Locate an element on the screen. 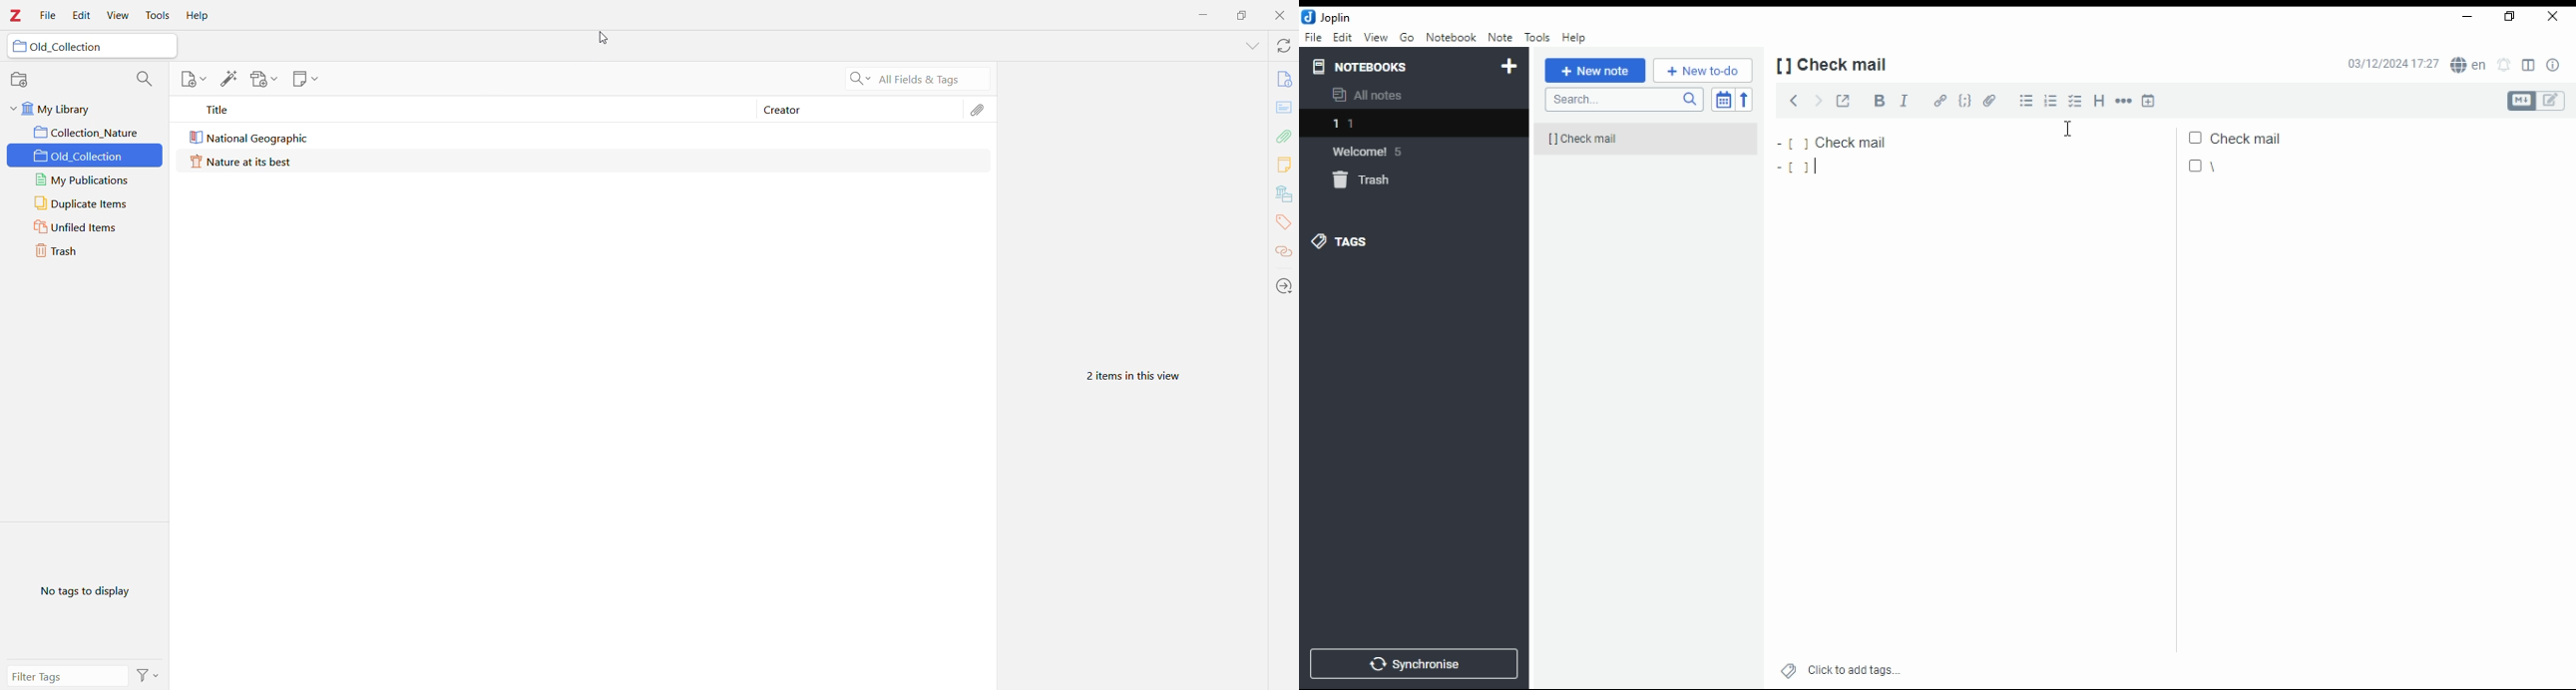  toggle external editing is located at coordinates (1843, 101).